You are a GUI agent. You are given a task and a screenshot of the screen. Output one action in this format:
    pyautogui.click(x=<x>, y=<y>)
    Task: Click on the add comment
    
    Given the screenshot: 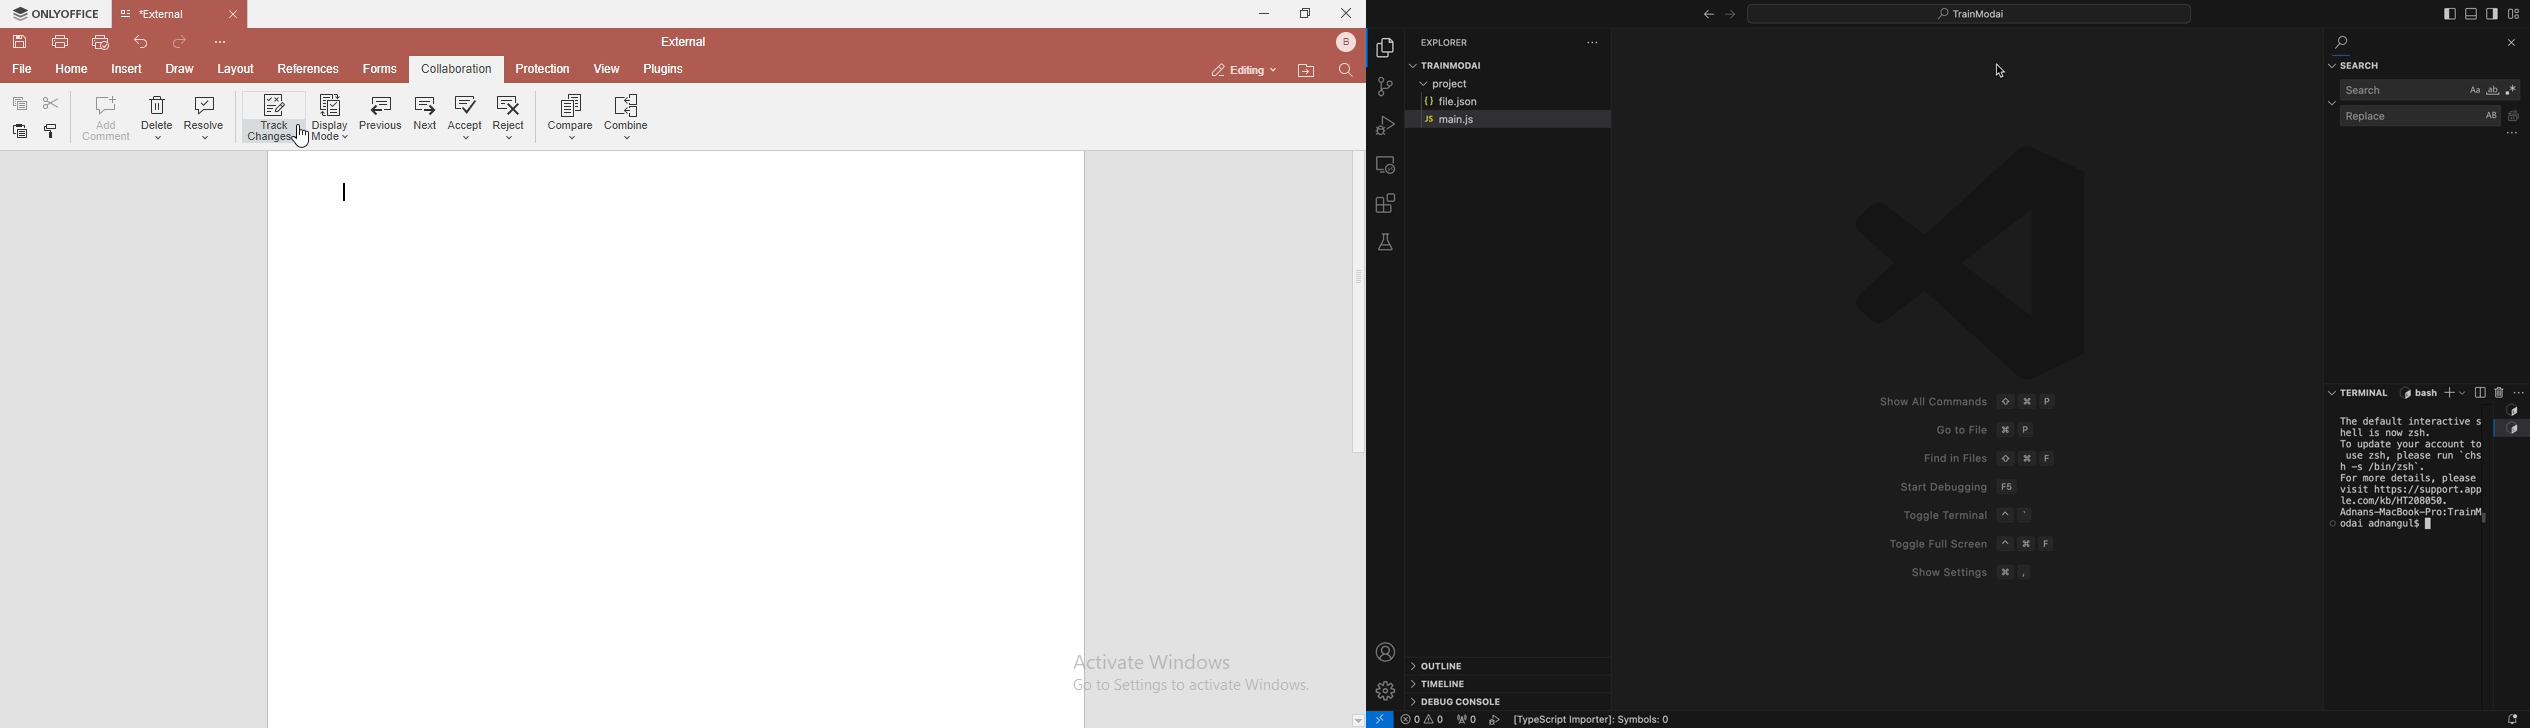 What is the action you would take?
    pyautogui.click(x=103, y=118)
    